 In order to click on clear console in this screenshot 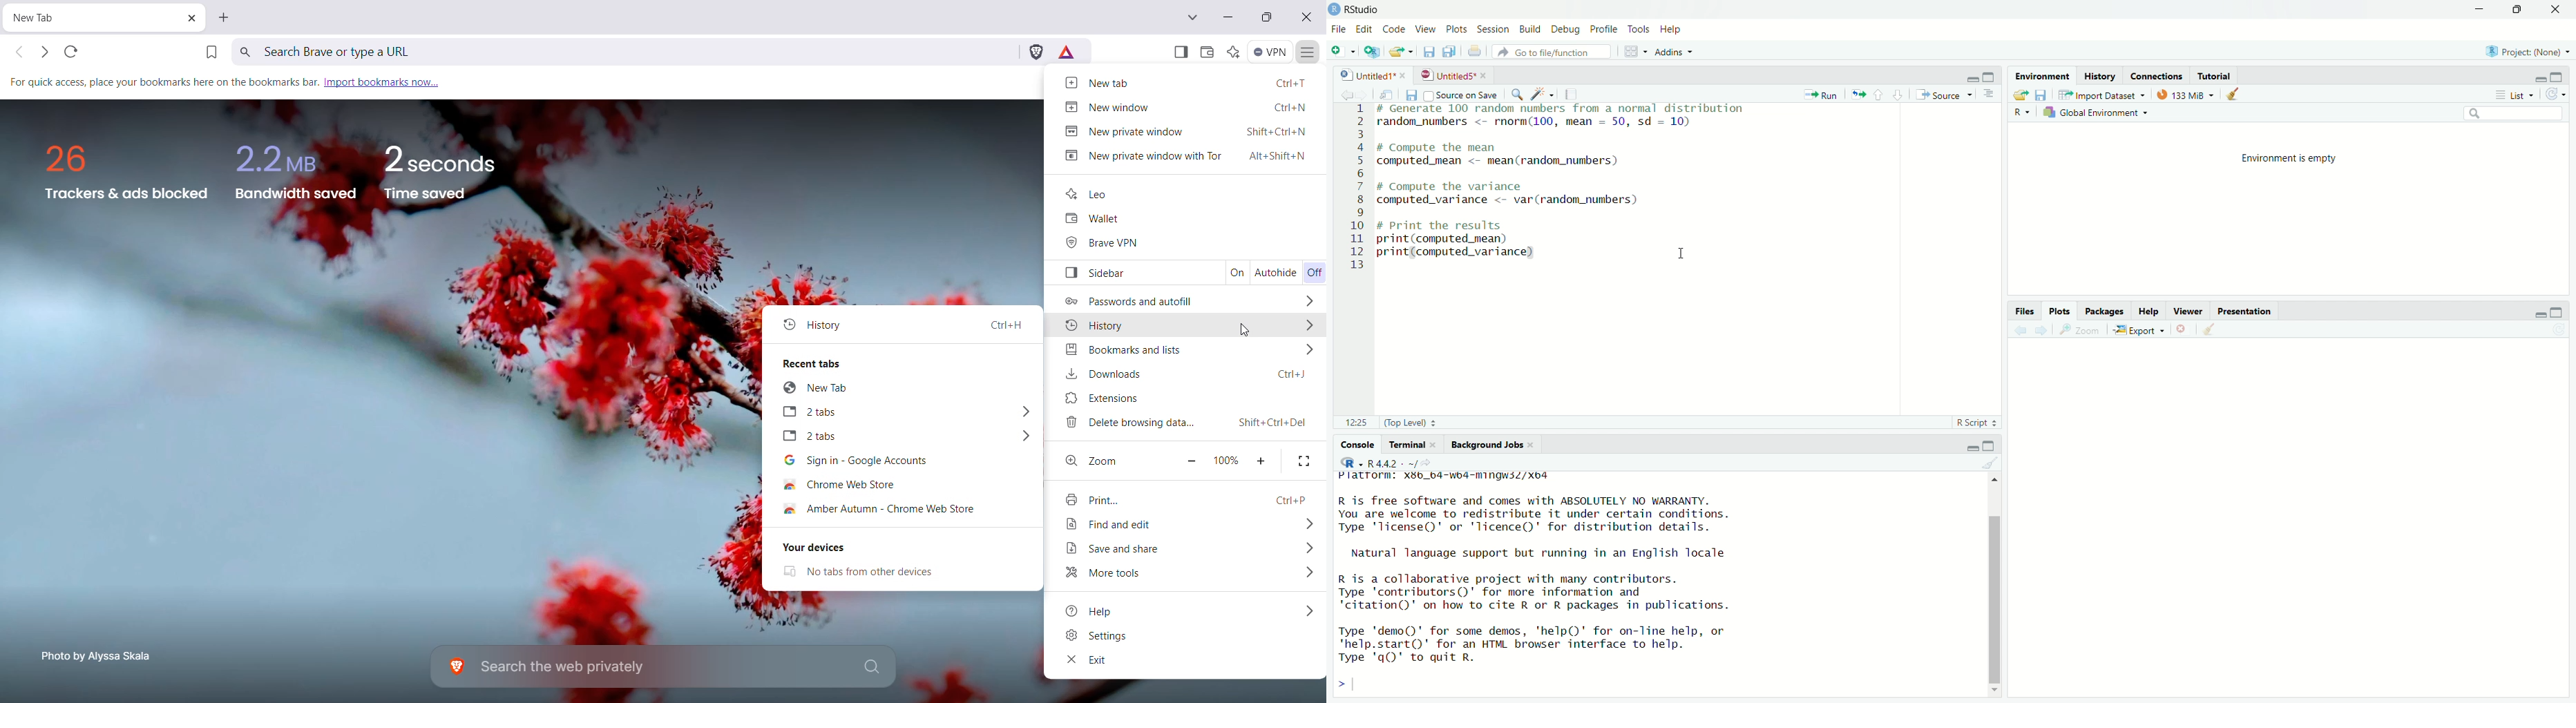, I will do `click(1991, 462)`.